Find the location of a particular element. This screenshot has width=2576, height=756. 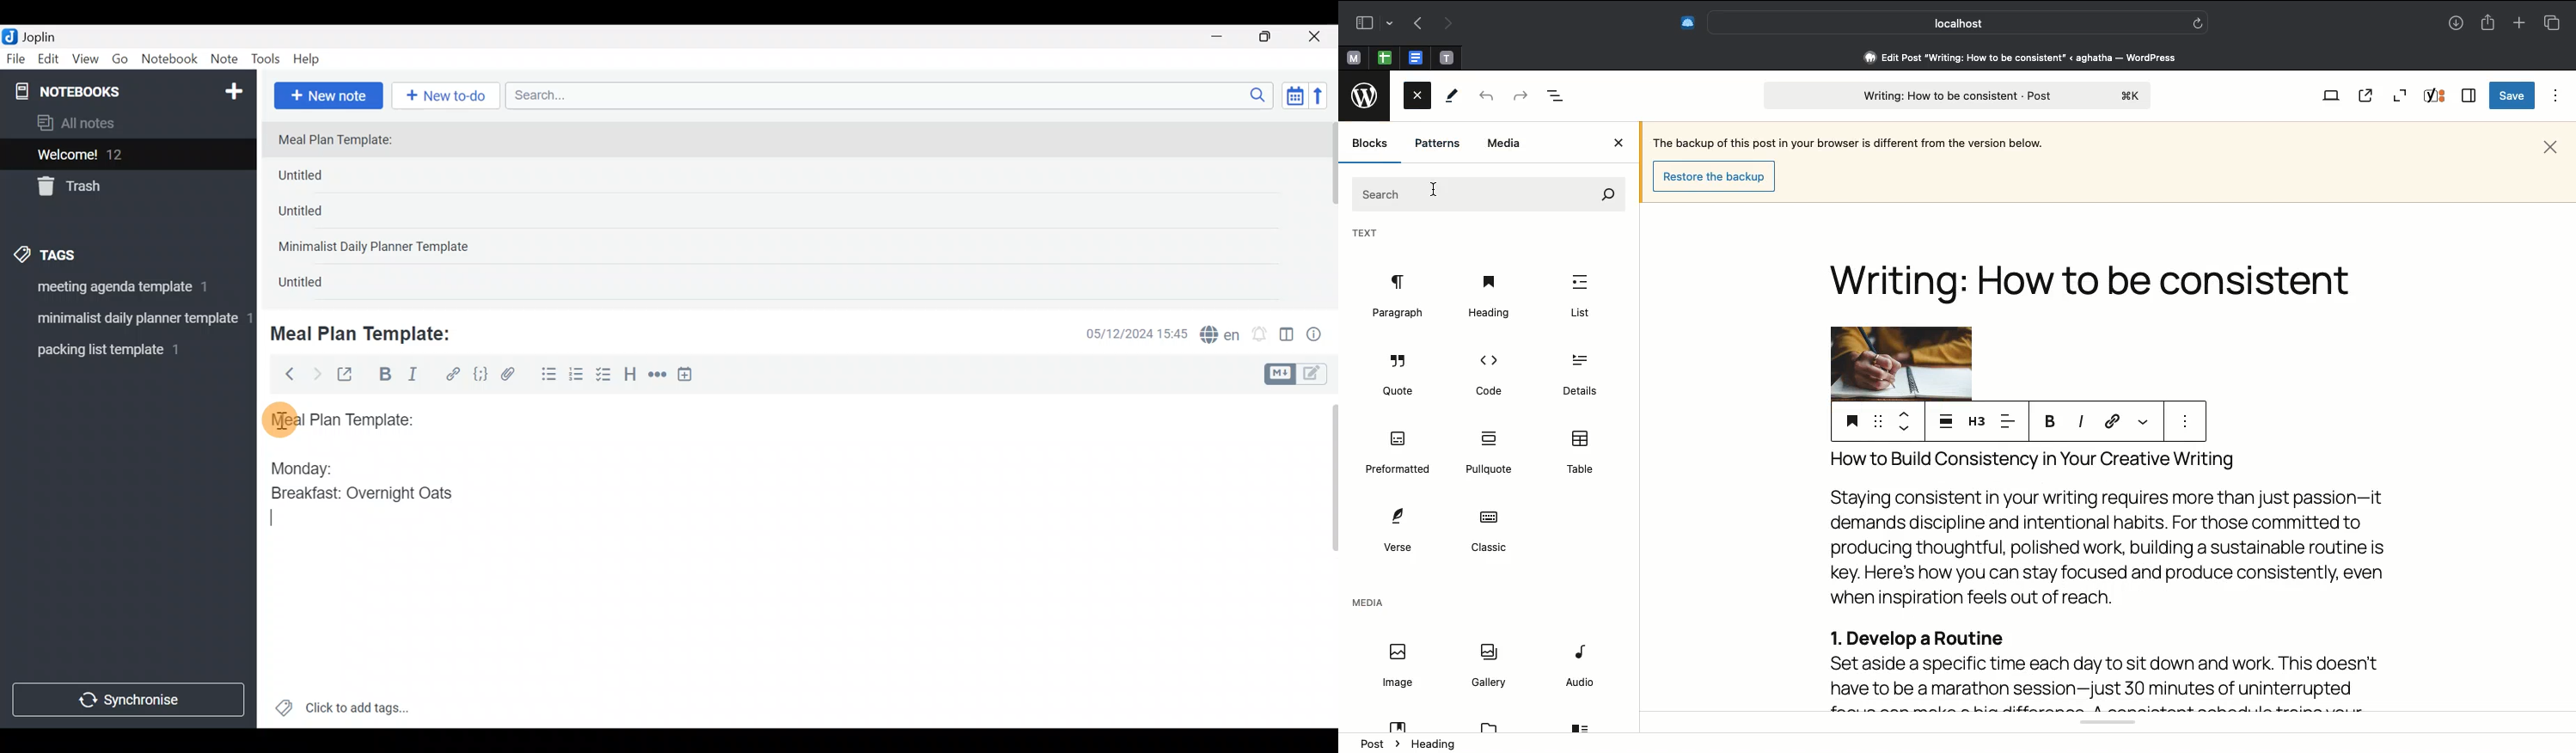

Insert time is located at coordinates (692, 376).